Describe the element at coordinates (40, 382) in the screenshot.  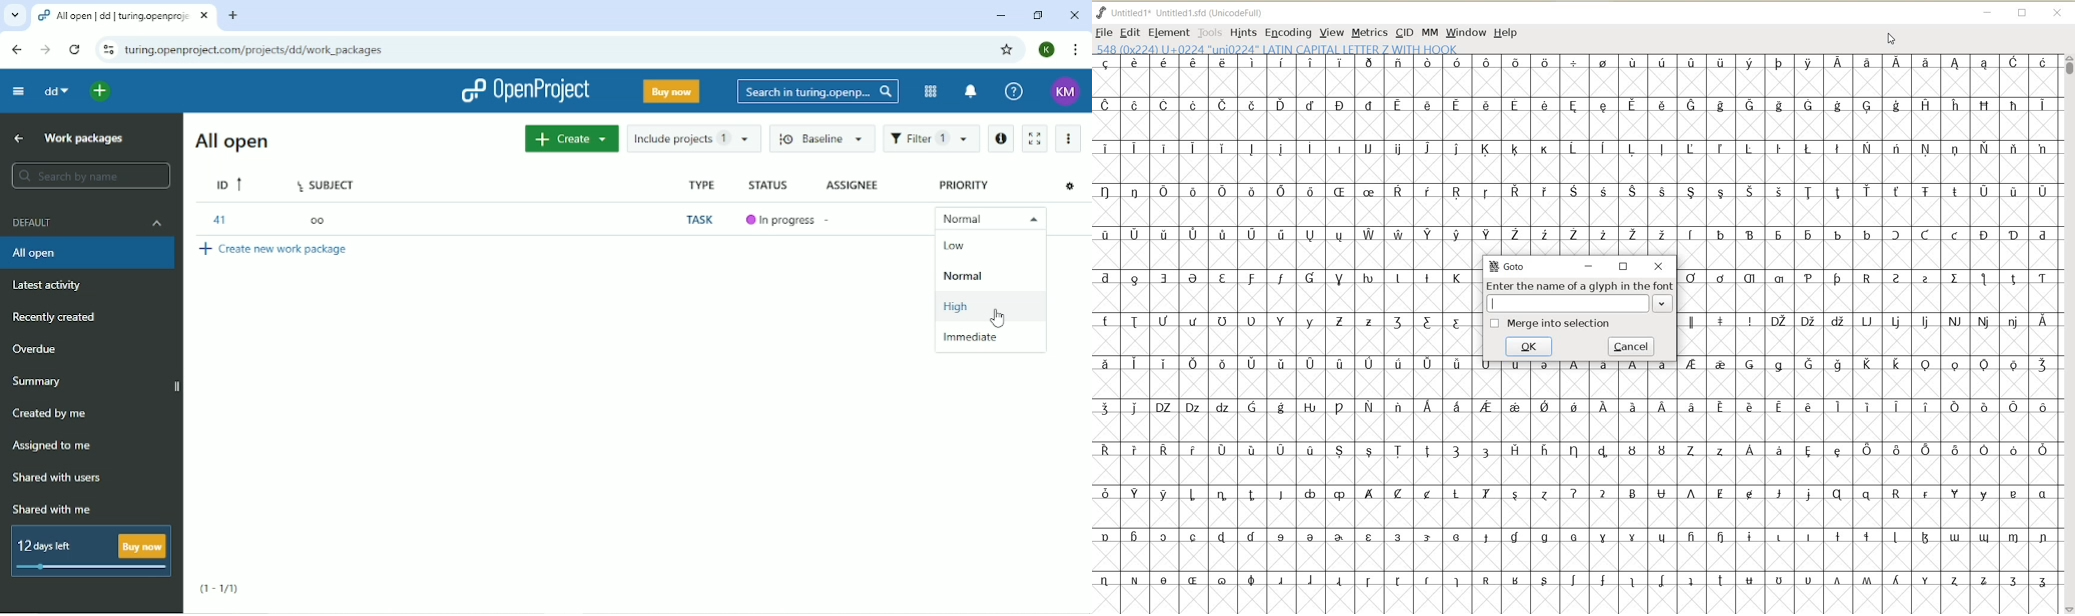
I see `Summary` at that location.